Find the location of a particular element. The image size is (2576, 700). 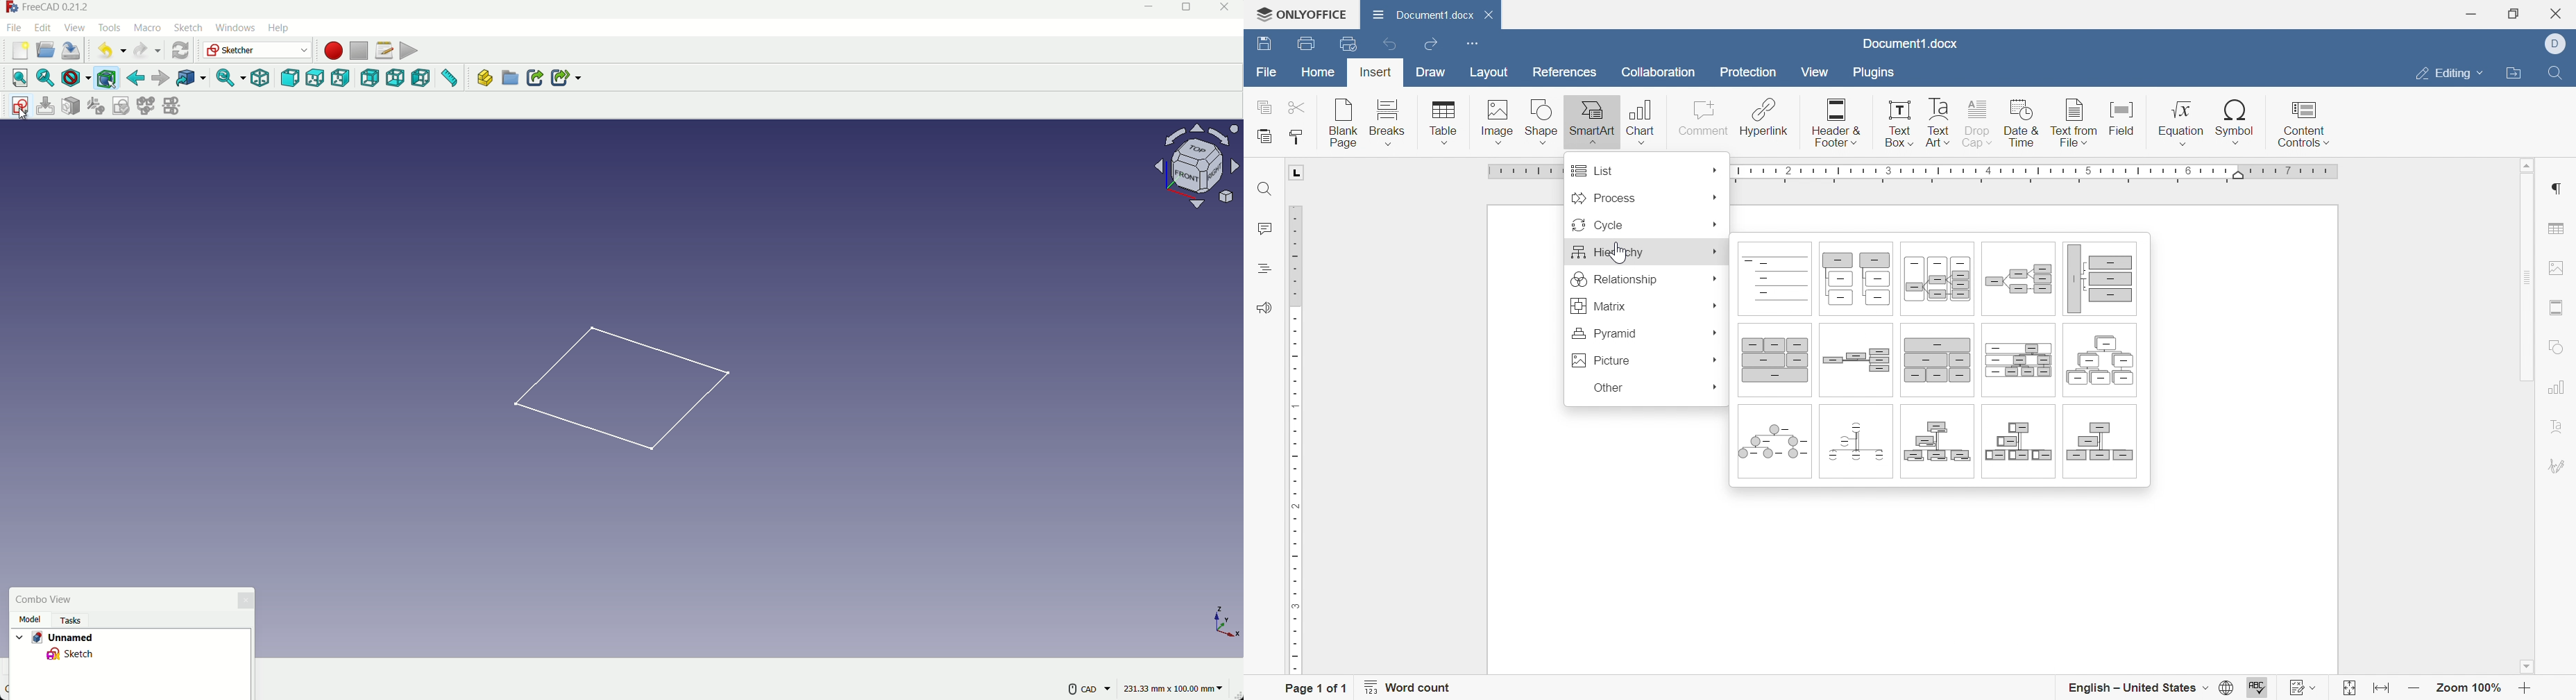

macro menu is located at coordinates (145, 28).